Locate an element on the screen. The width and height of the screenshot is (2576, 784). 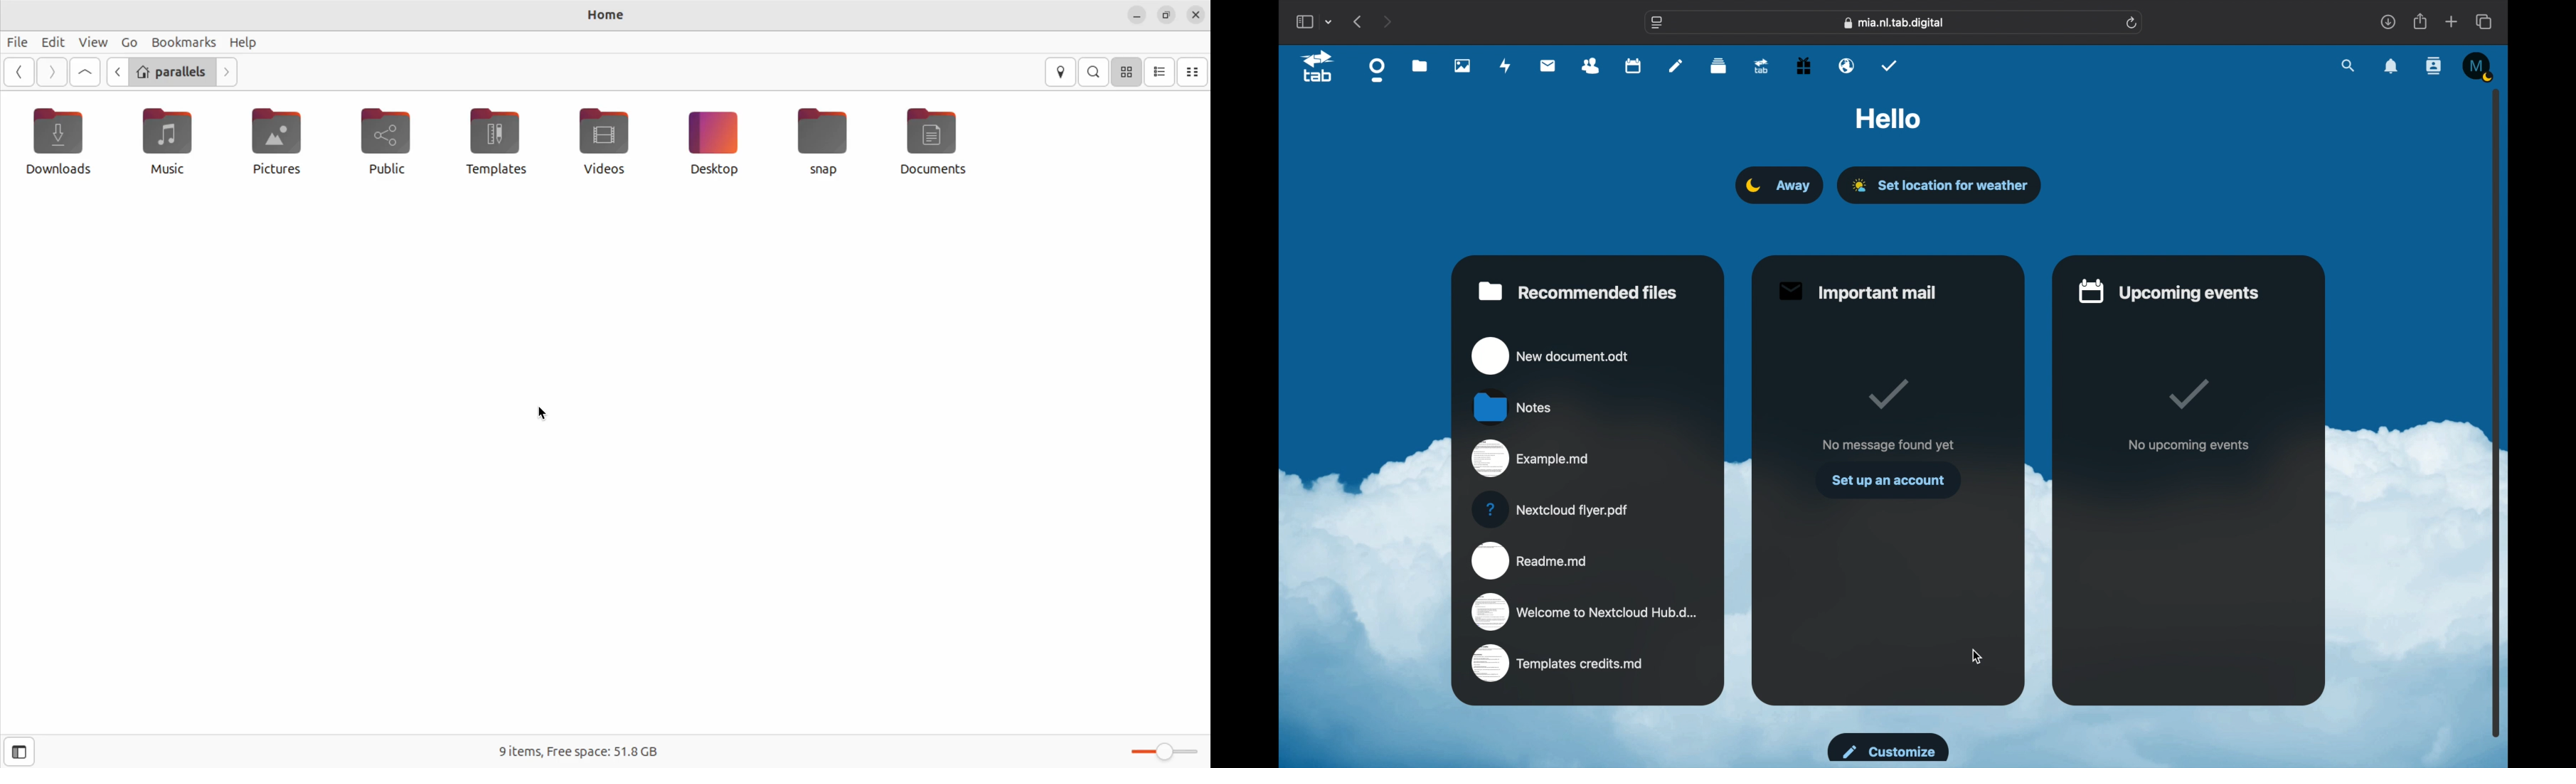
no upcoming events is located at coordinates (2189, 445).